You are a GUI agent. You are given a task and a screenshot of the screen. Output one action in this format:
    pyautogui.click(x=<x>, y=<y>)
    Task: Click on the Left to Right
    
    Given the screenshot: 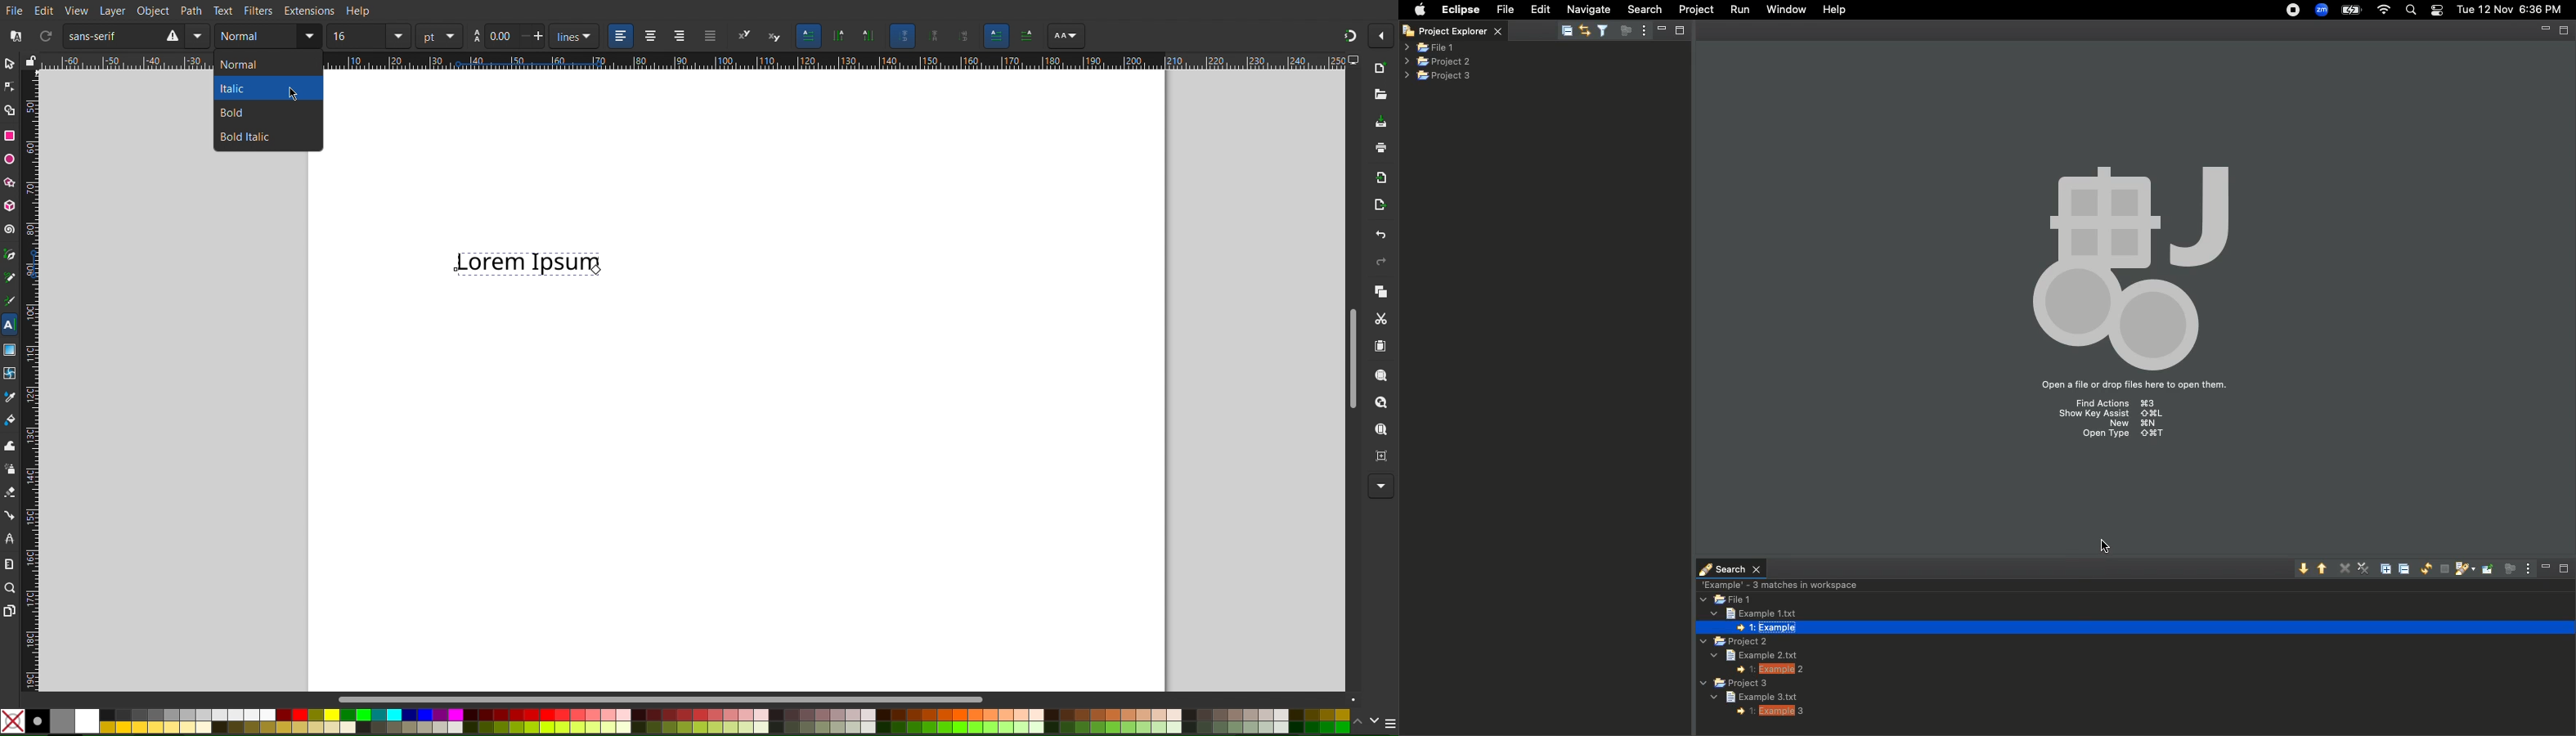 What is the action you would take?
    pyautogui.click(x=996, y=36)
    